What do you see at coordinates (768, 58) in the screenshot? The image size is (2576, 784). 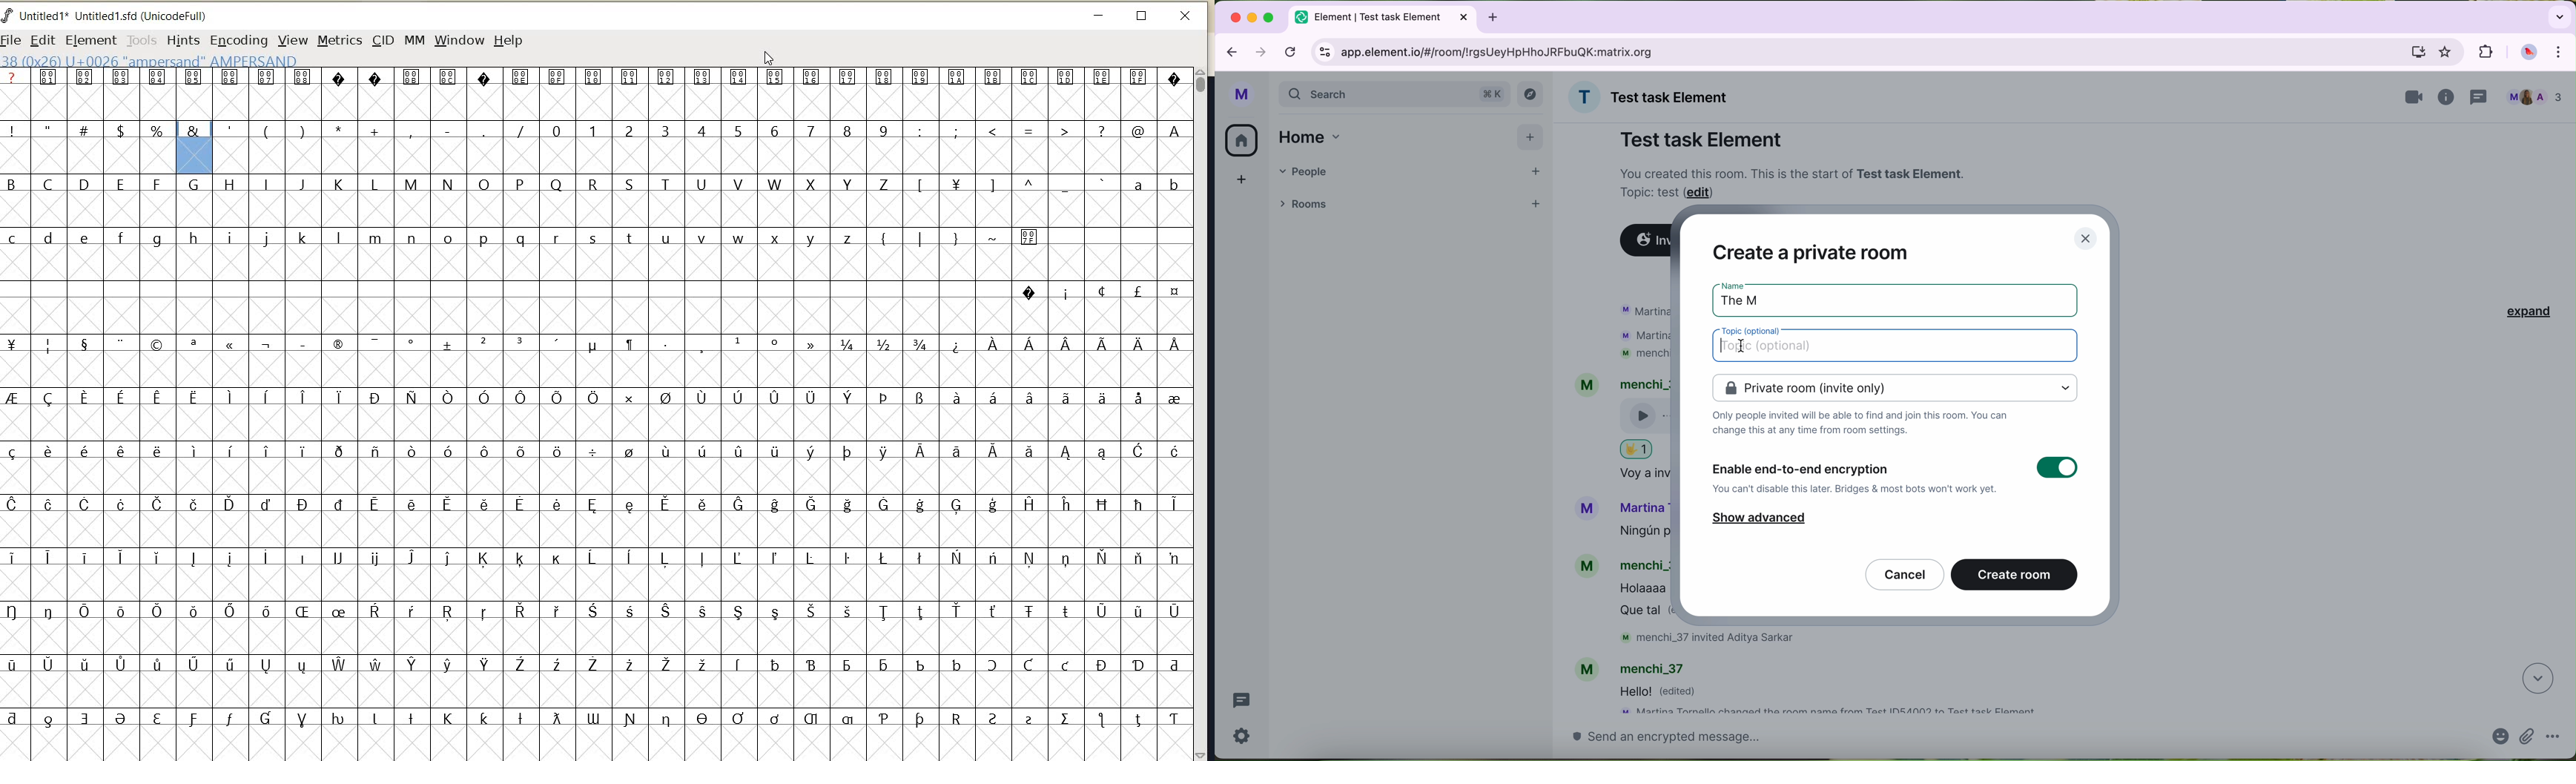 I see `CURSOR` at bounding box center [768, 58].